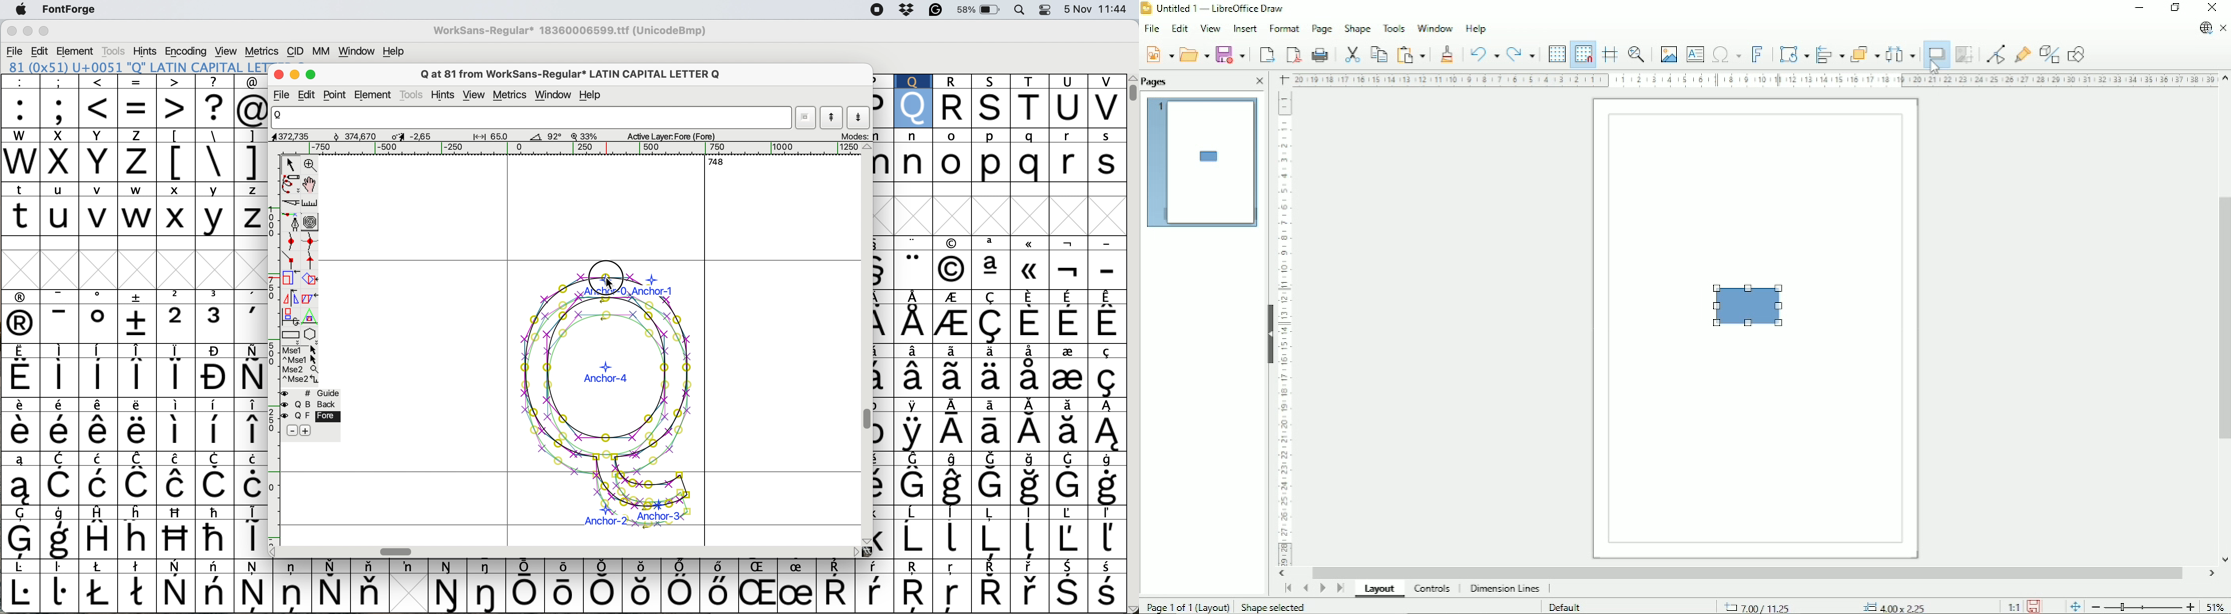 Image resolution: width=2240 pixels, height=616 pixels. Describe the element at coordinates (229, 50) in the screenshot. I see `view` at that location.